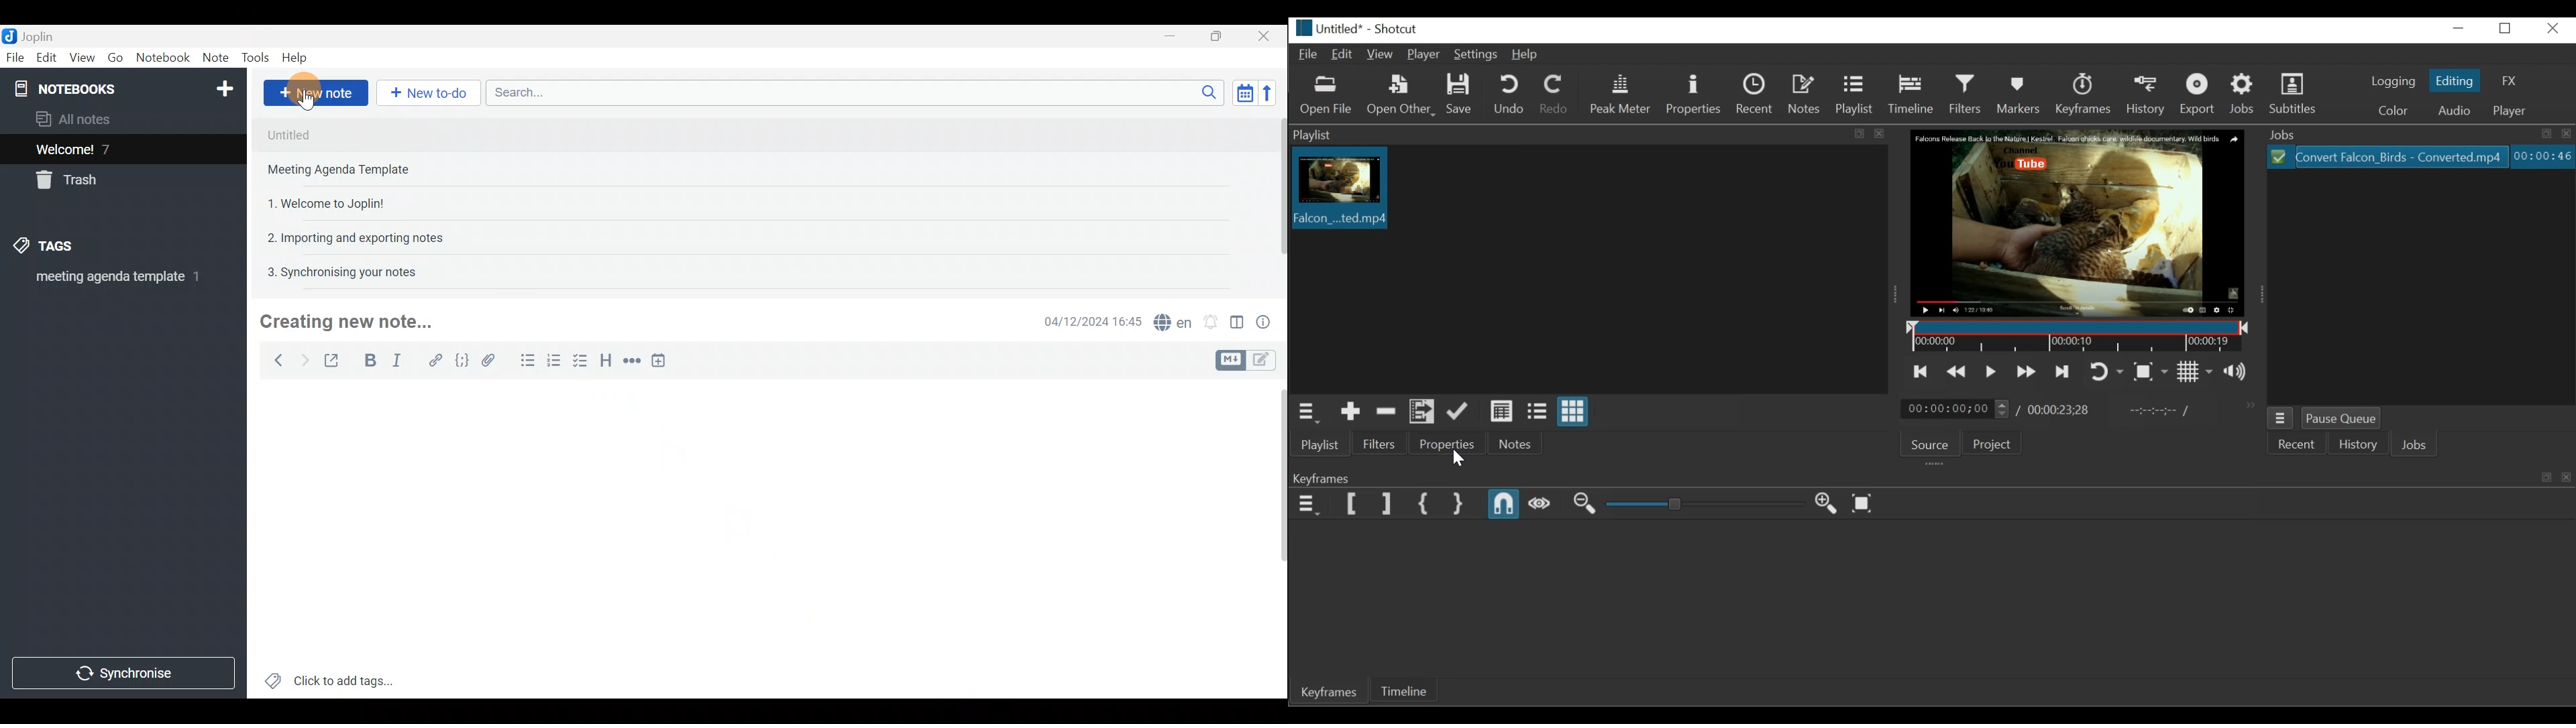 The image size is (2576, 728). What do you see at coordinates (1177, 38) in the screenshot?
I see `Minimise` at bounding box center [1177, 38].